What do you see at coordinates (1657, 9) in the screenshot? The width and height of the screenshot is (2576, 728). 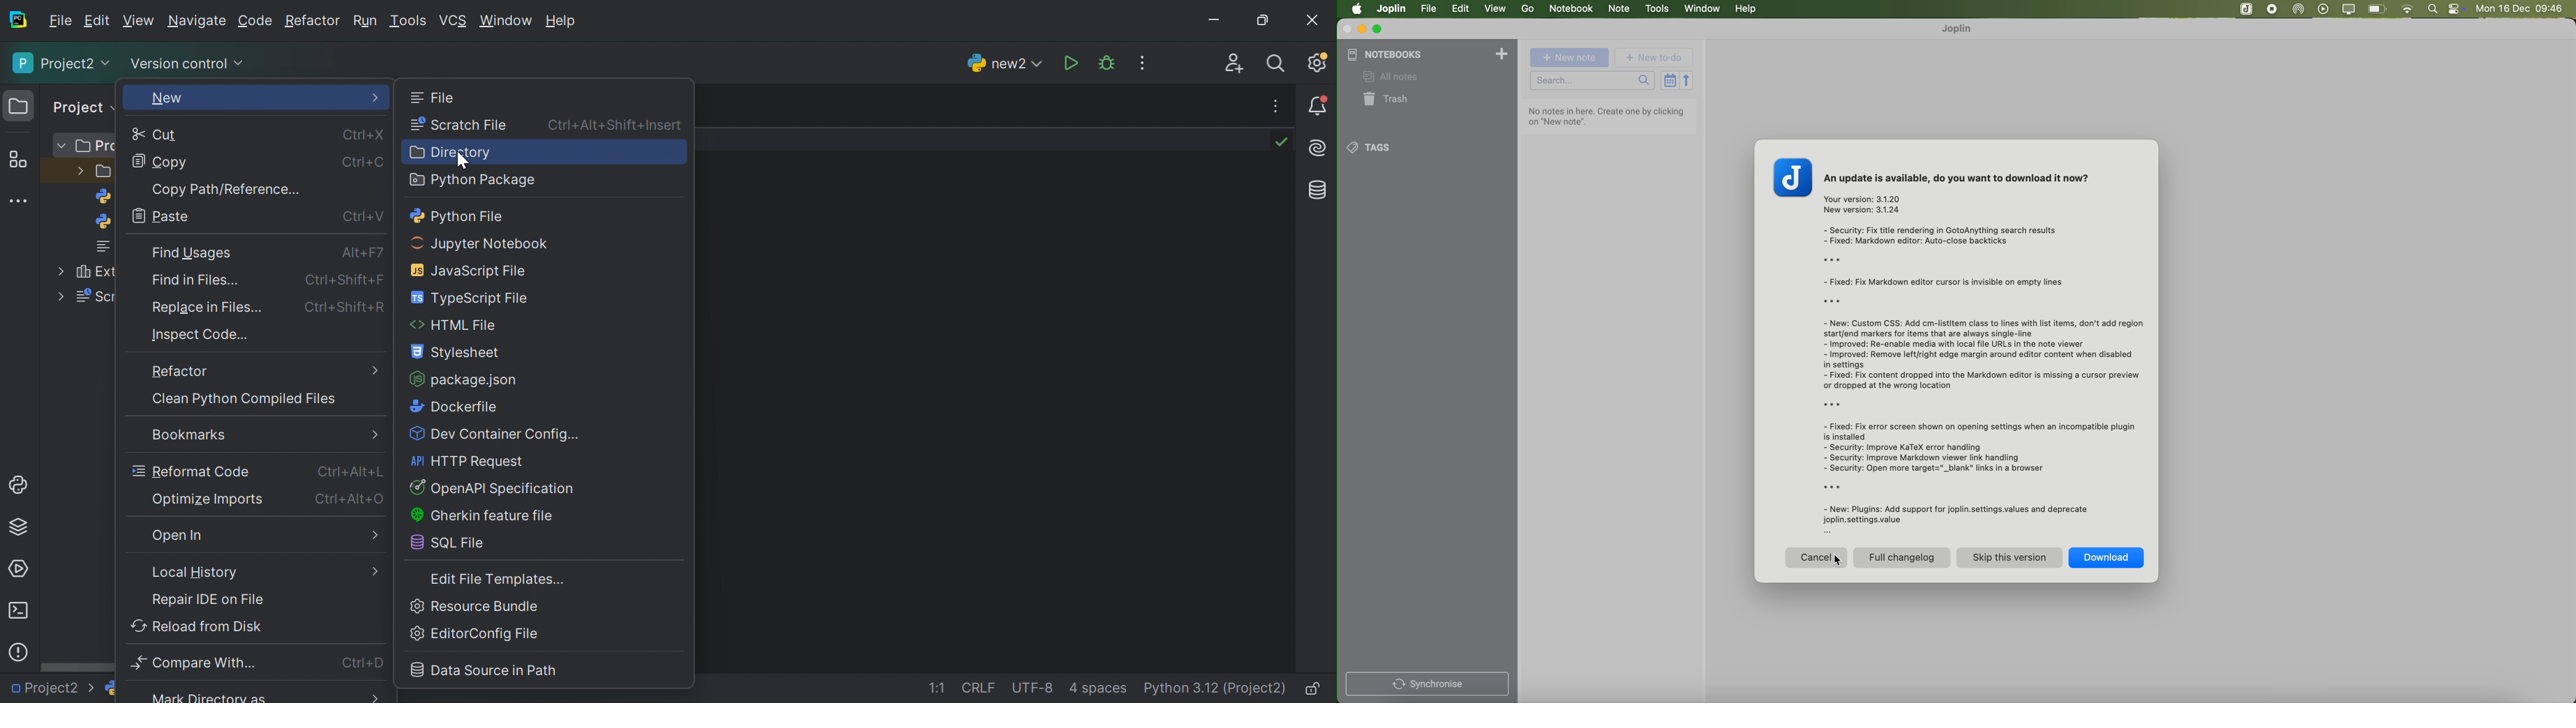 I see `tools` at bounding box center [1657, 9].